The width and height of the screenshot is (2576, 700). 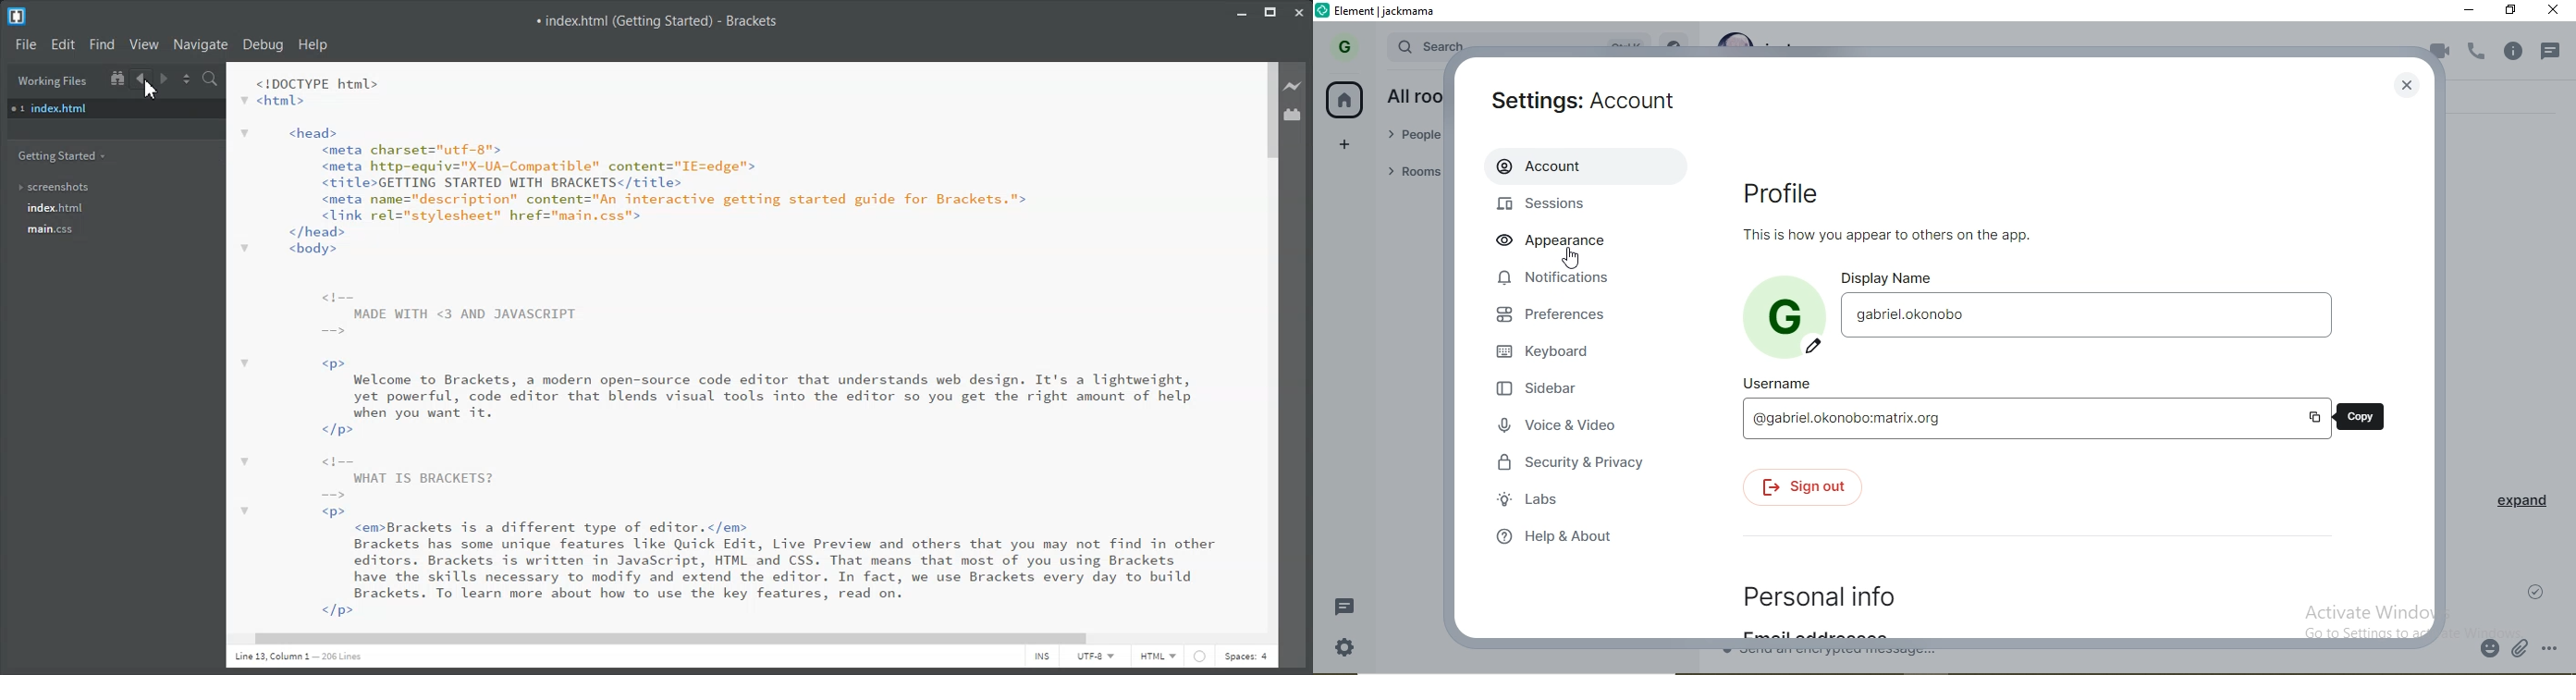 I want to click on index.html, so click(x=115, y=109).